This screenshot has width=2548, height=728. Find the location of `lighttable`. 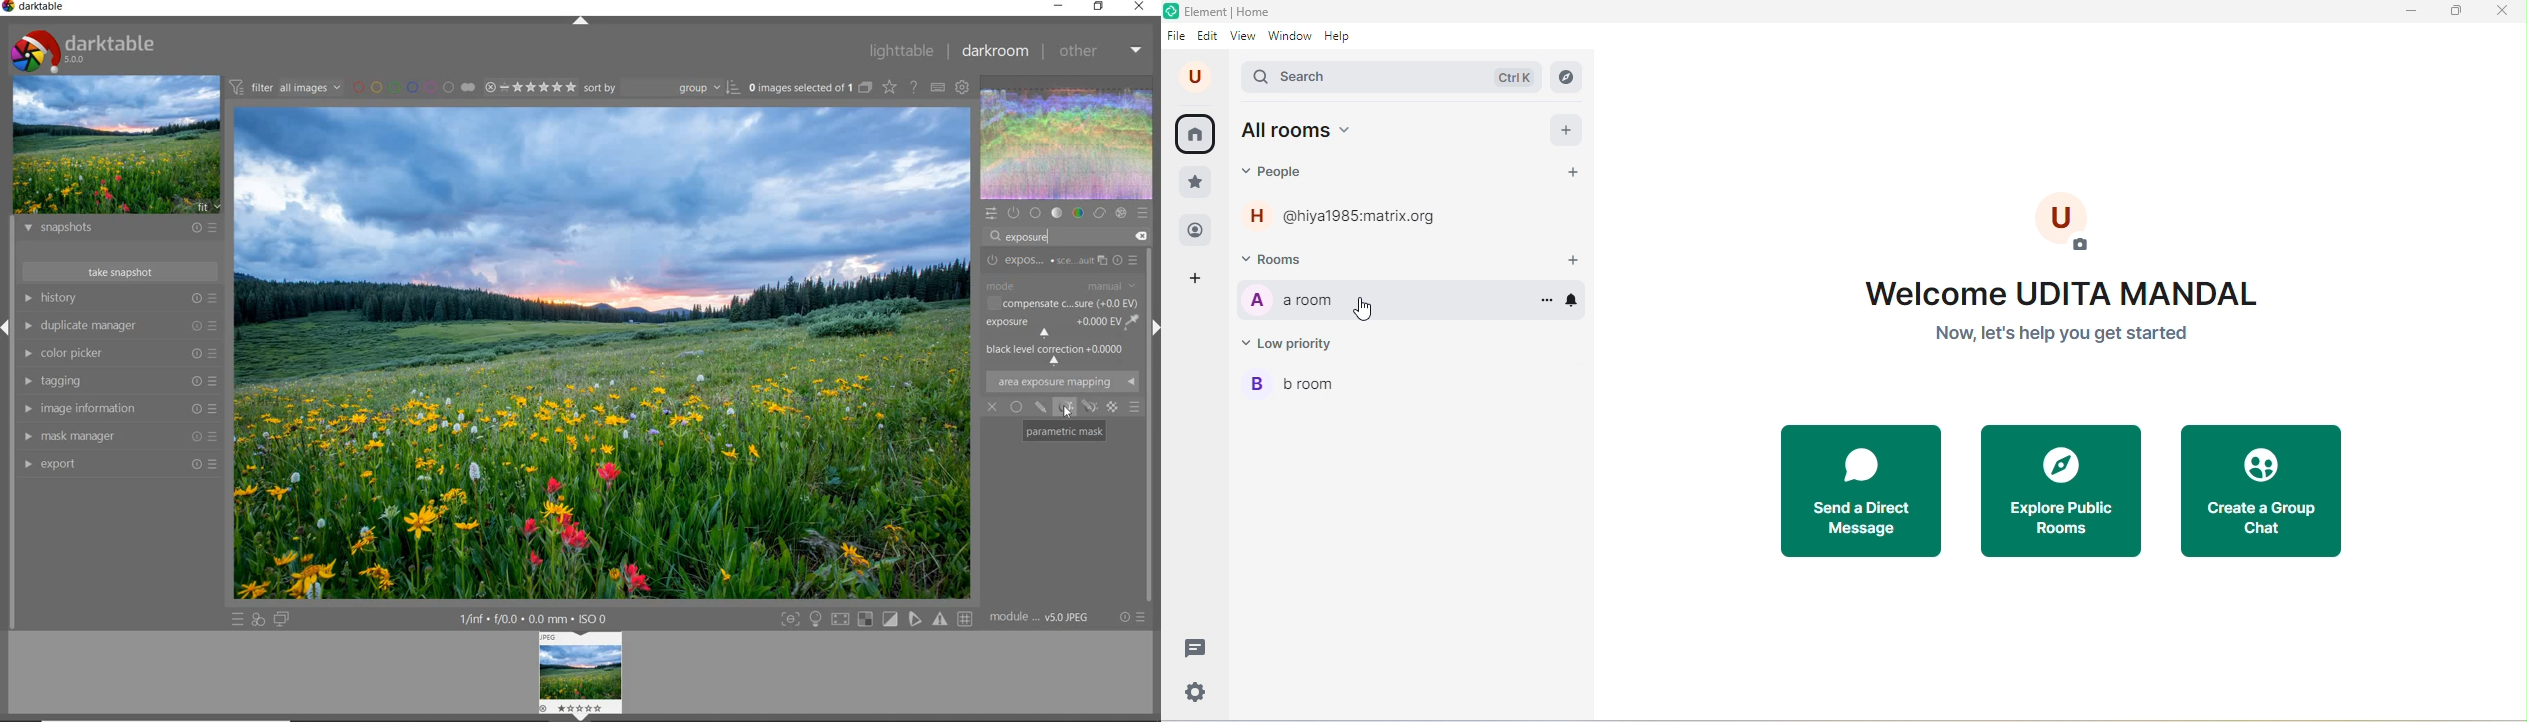

lighttable is located at coordinates (903, 53).